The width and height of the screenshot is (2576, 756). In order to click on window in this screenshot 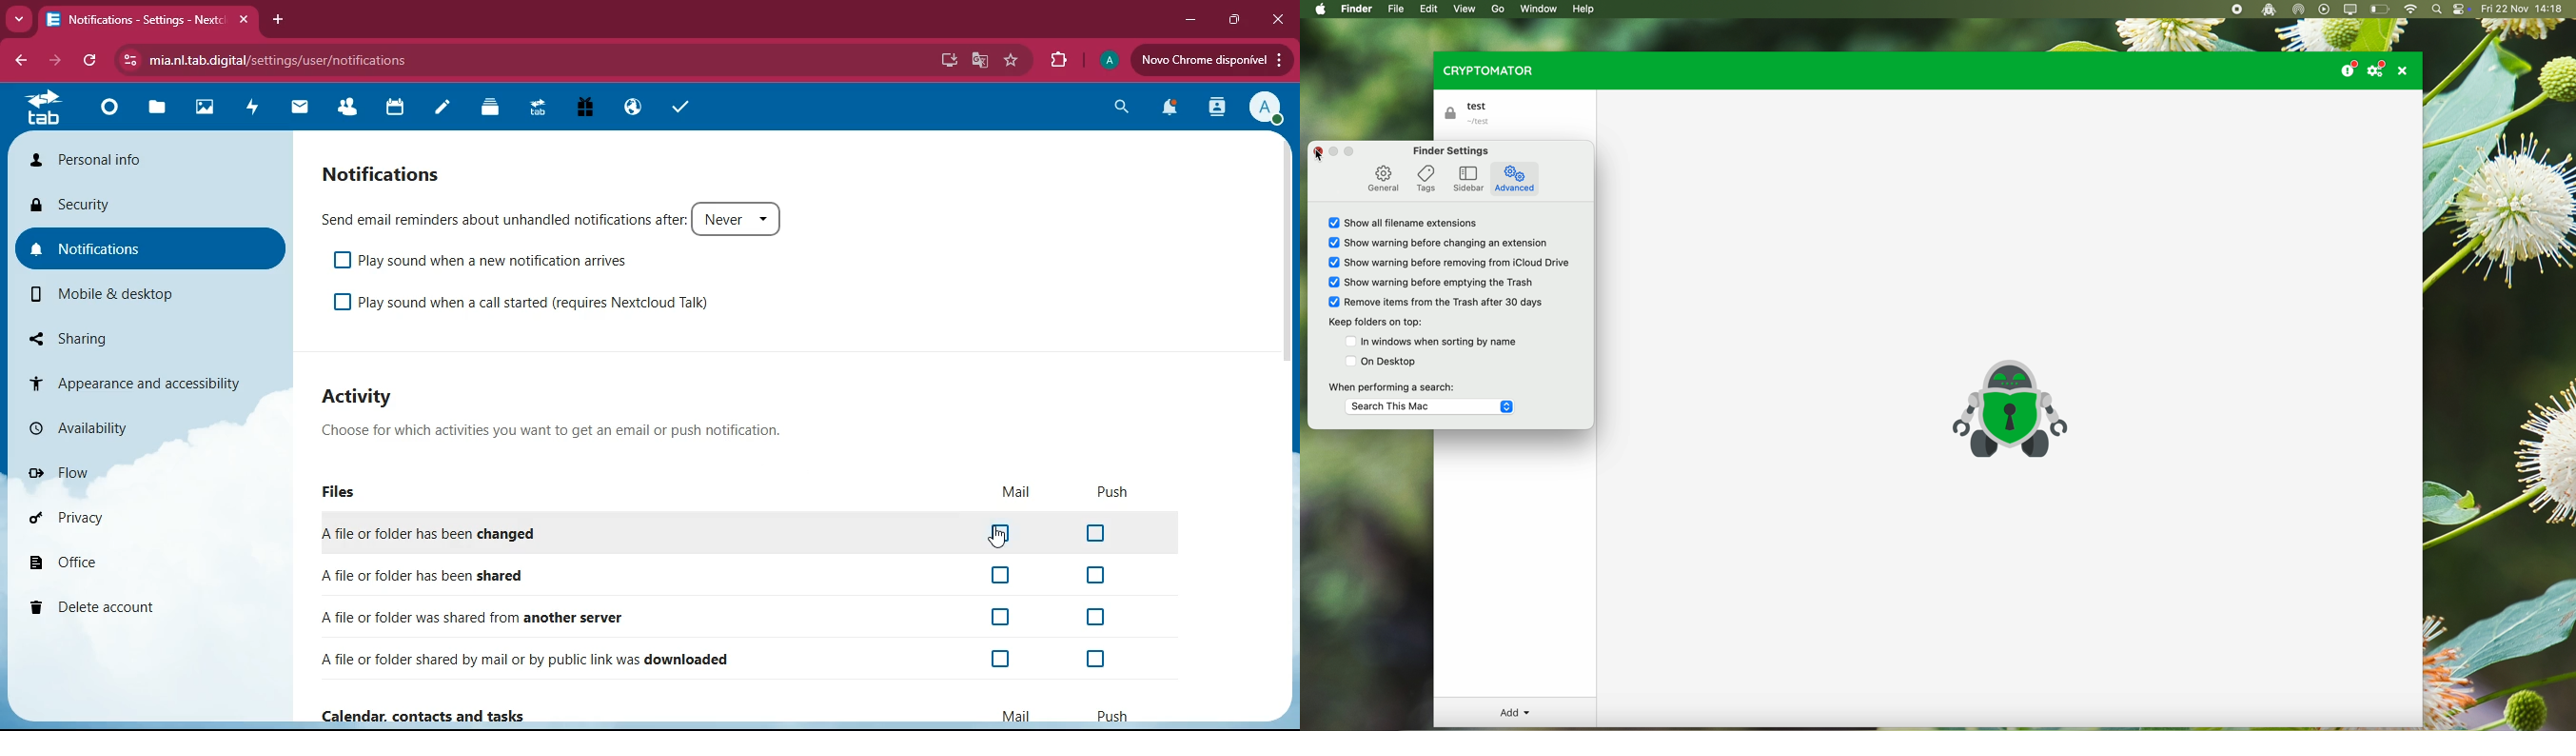, I will do `click(1542, 8)`.